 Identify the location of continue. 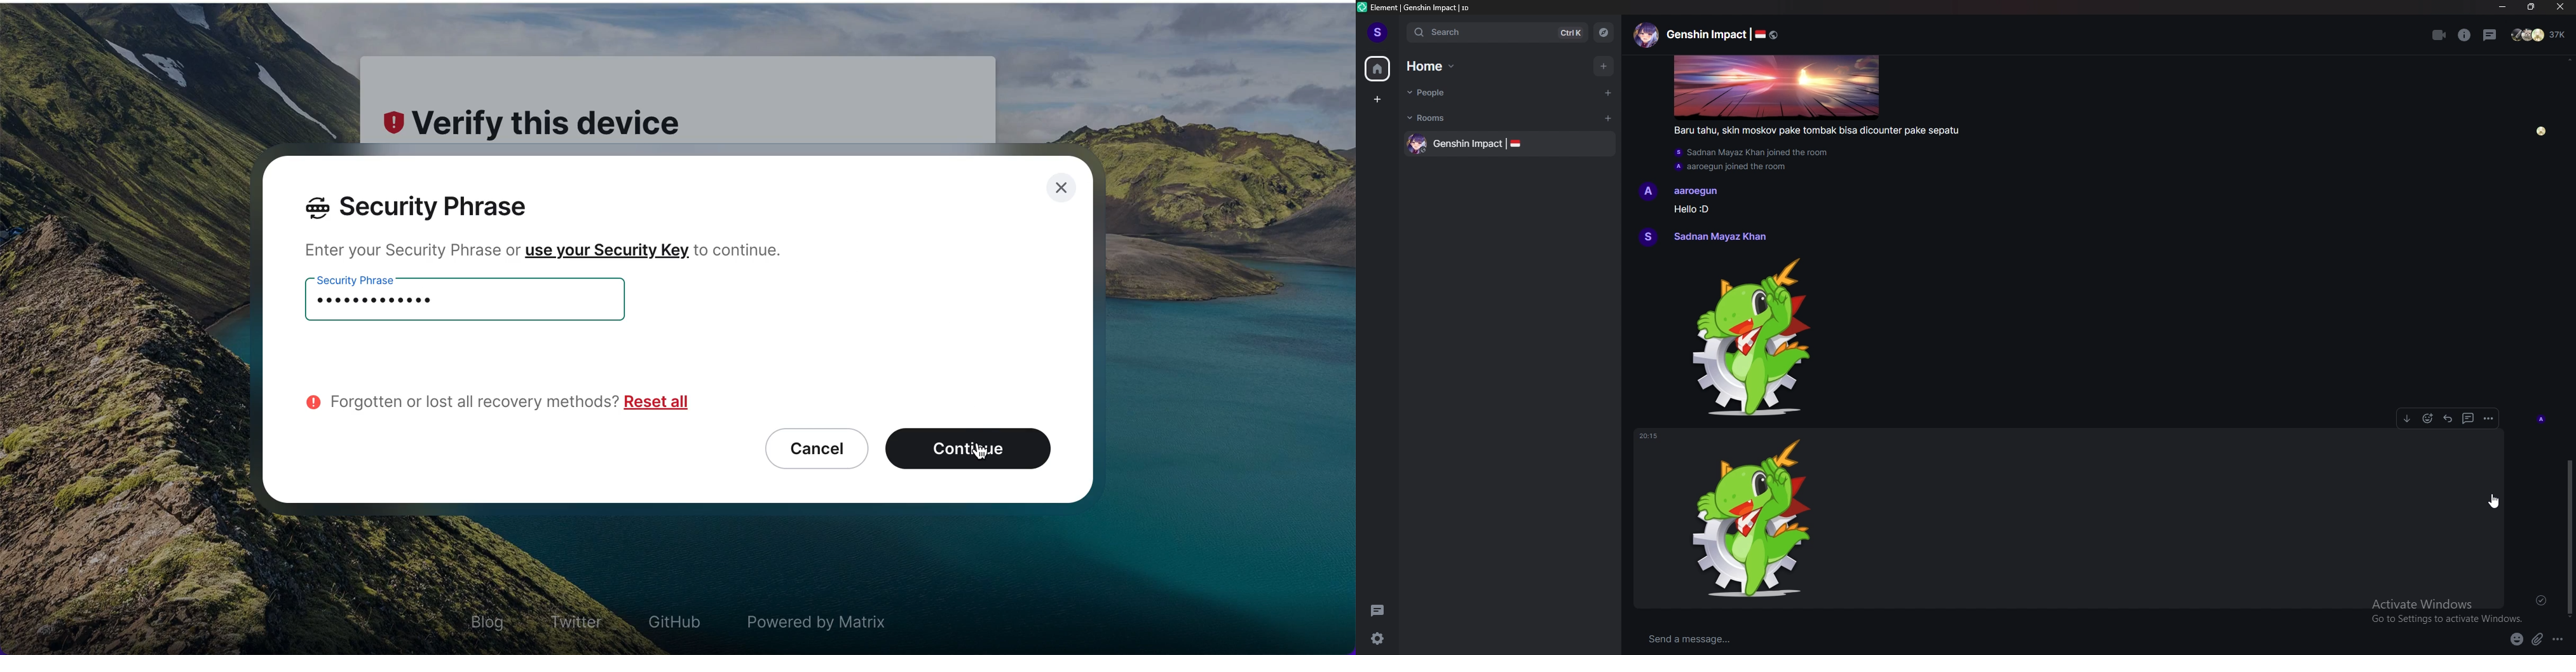
(975, 448).